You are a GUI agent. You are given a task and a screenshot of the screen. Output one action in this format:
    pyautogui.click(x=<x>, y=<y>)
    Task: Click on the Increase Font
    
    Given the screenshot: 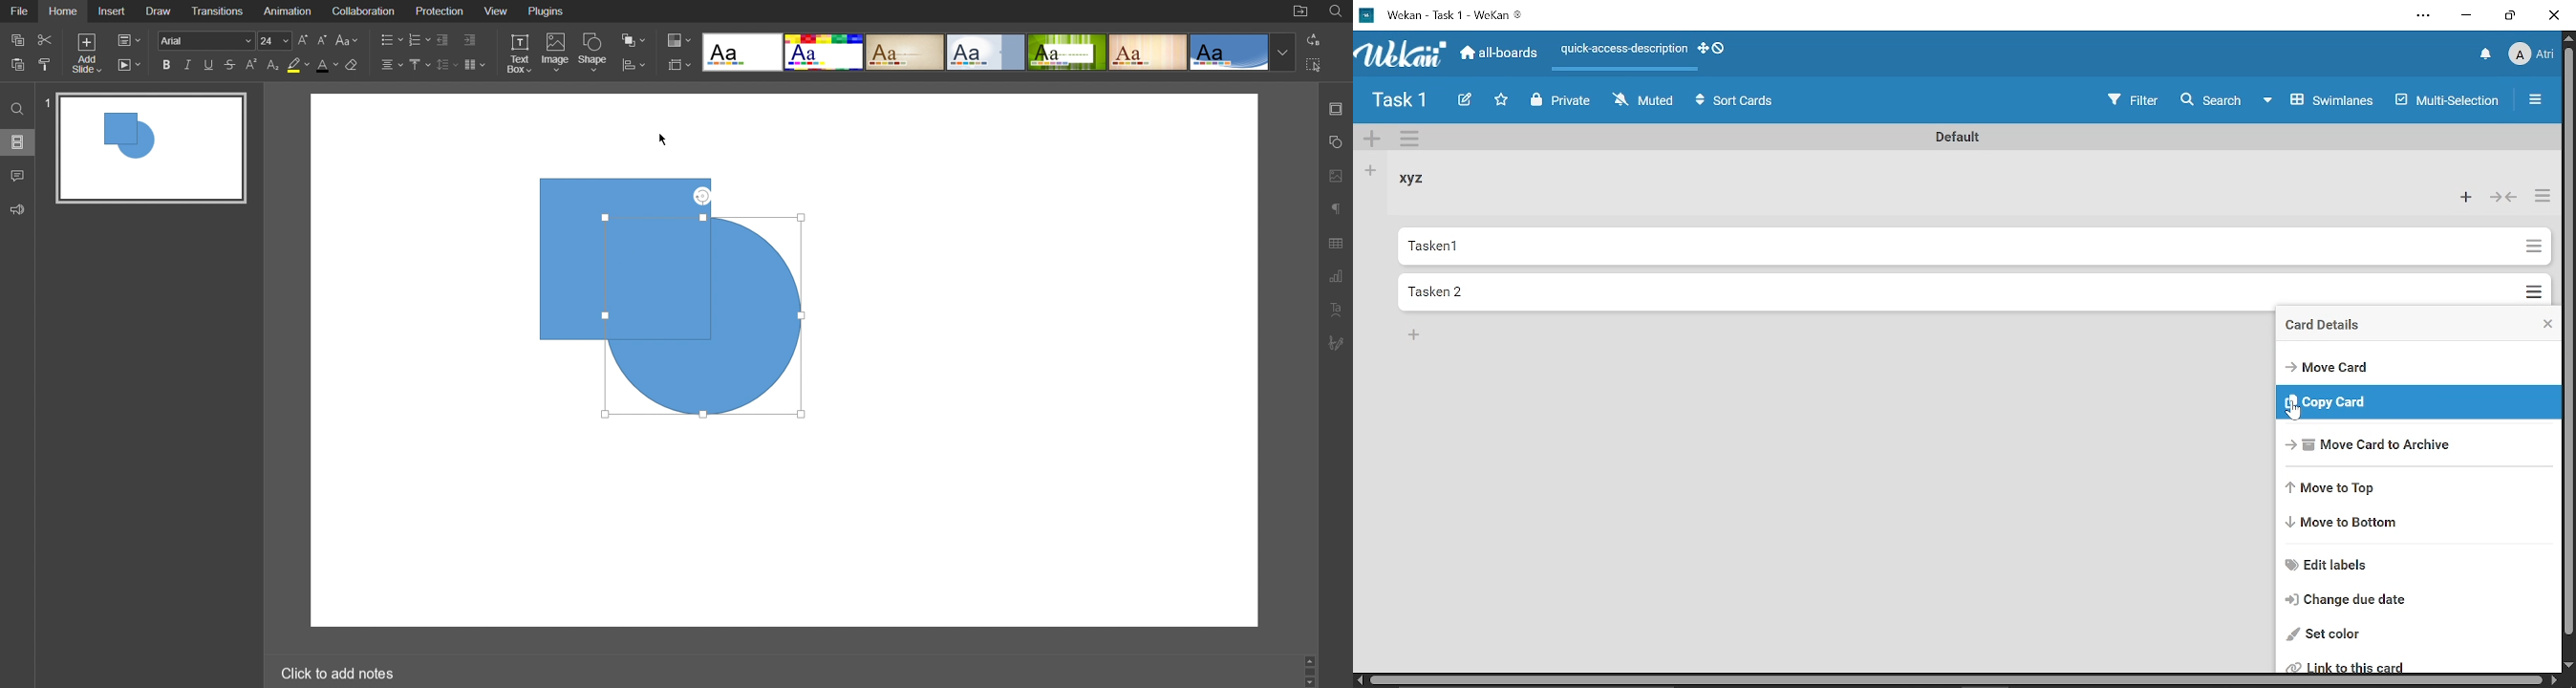 What is the action you would take?
    pyautogui.click(x=303, y=39)
    